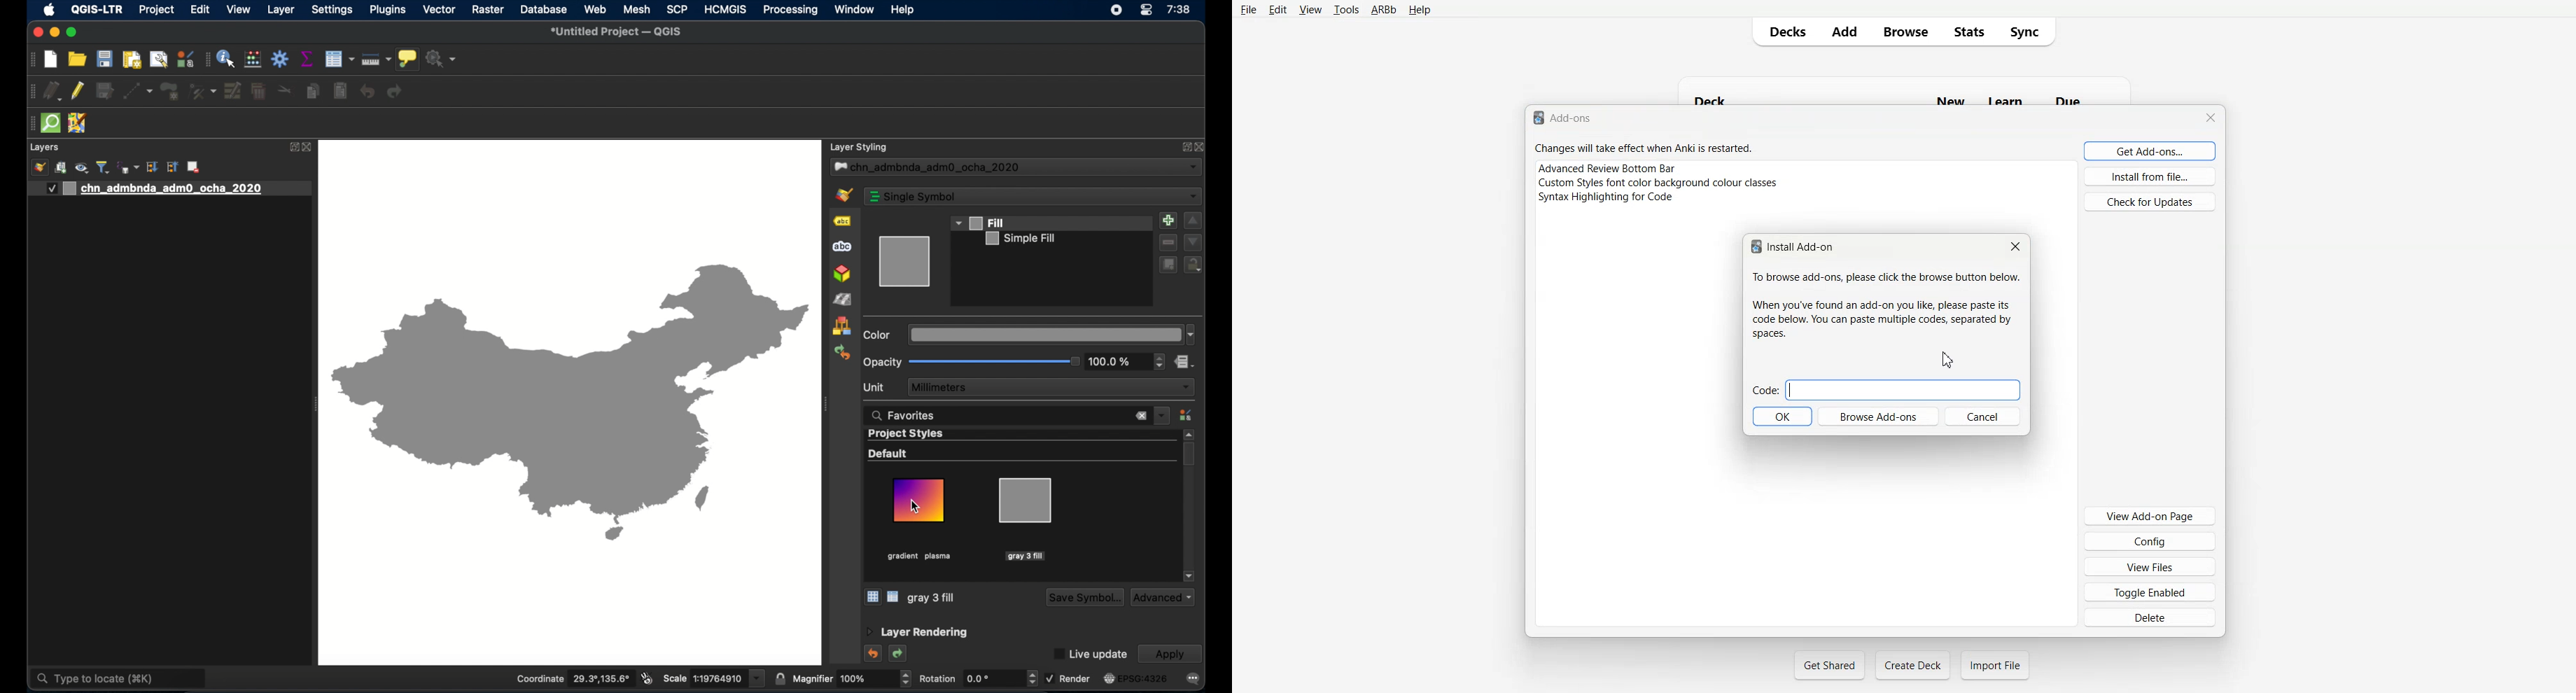 This screenshot has width=2576, height=700. I want to click on vector, so click(440, 9).